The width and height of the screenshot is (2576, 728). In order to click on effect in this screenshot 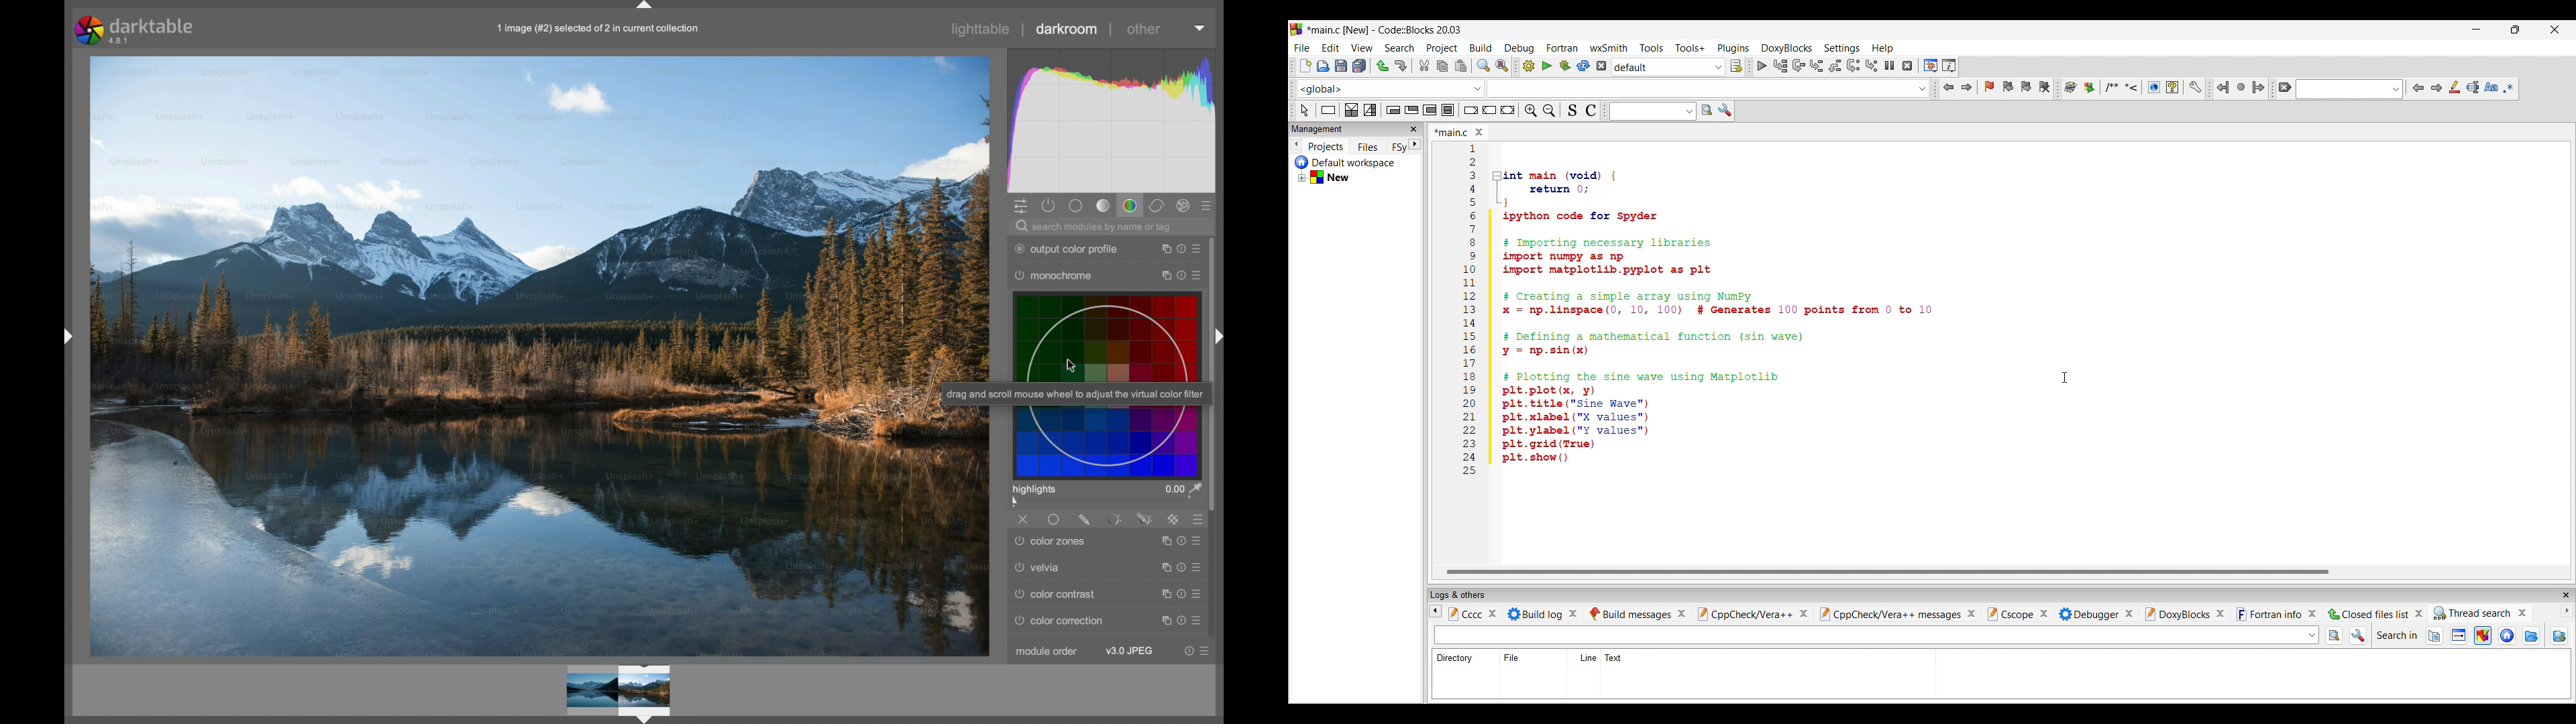, I will do `click(1184, 206)`.